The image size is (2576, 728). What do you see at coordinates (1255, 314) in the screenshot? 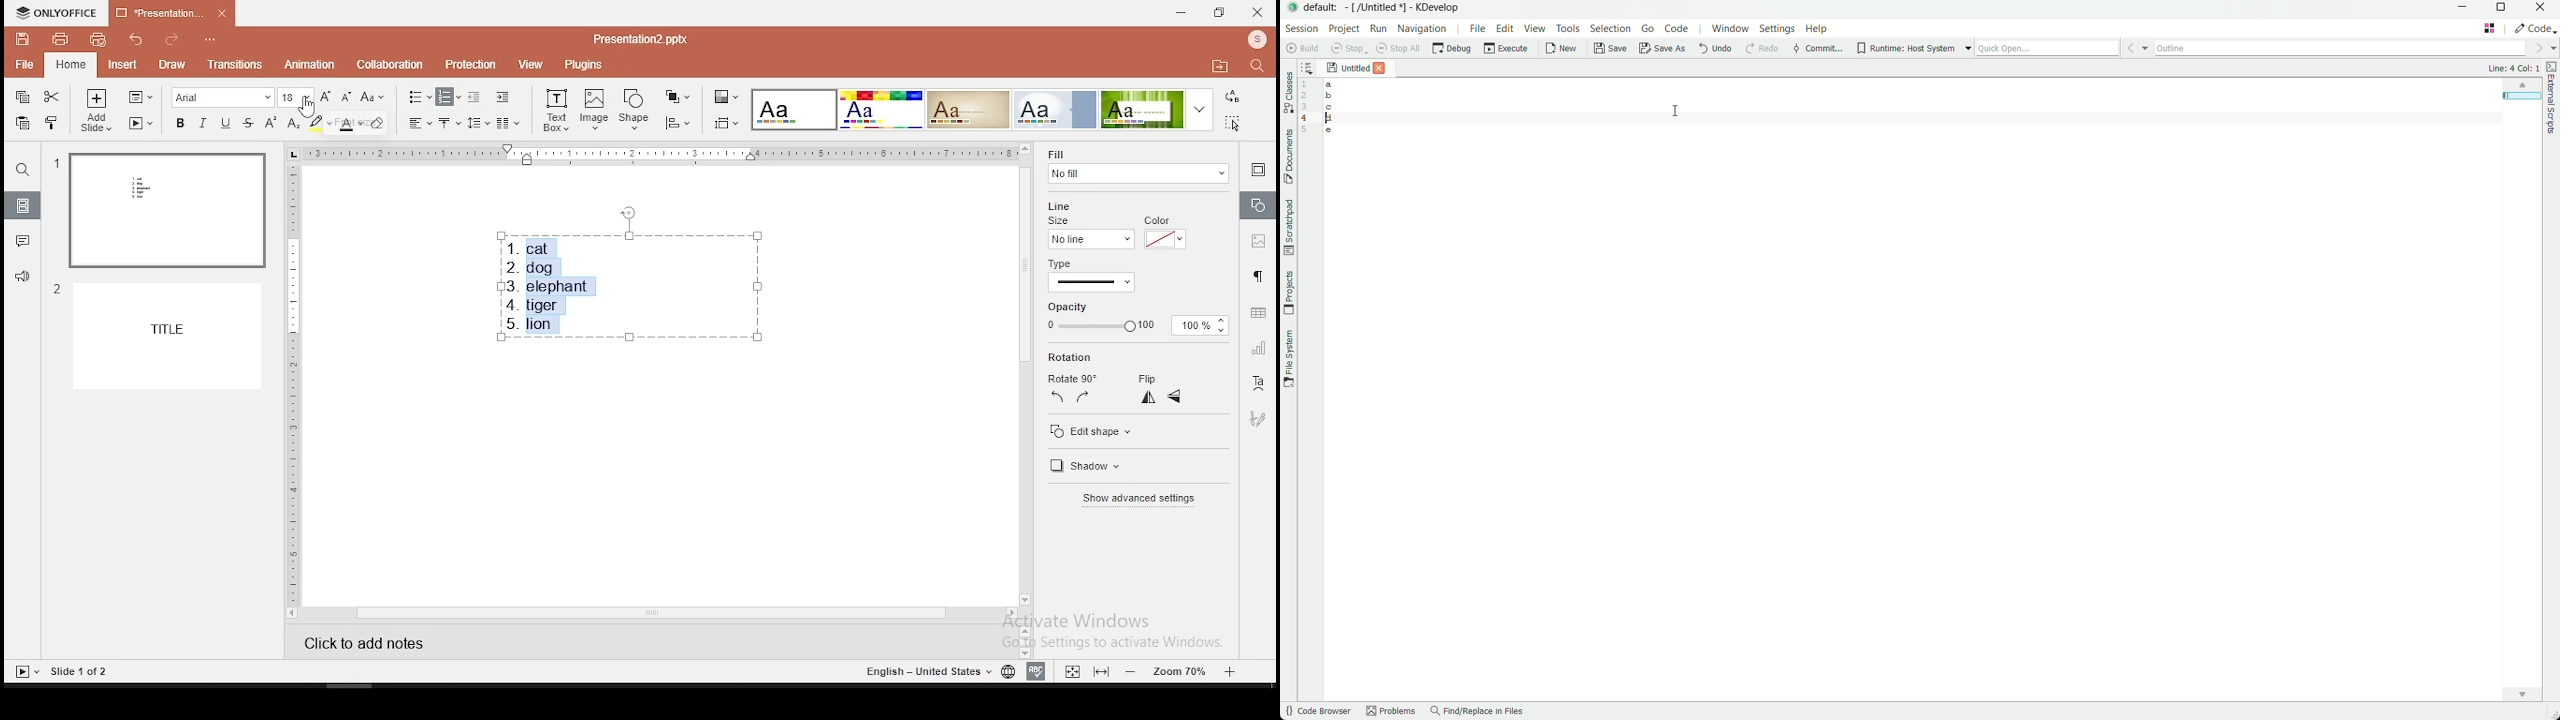
I see `table settings` at bounding box center [1255, 314].